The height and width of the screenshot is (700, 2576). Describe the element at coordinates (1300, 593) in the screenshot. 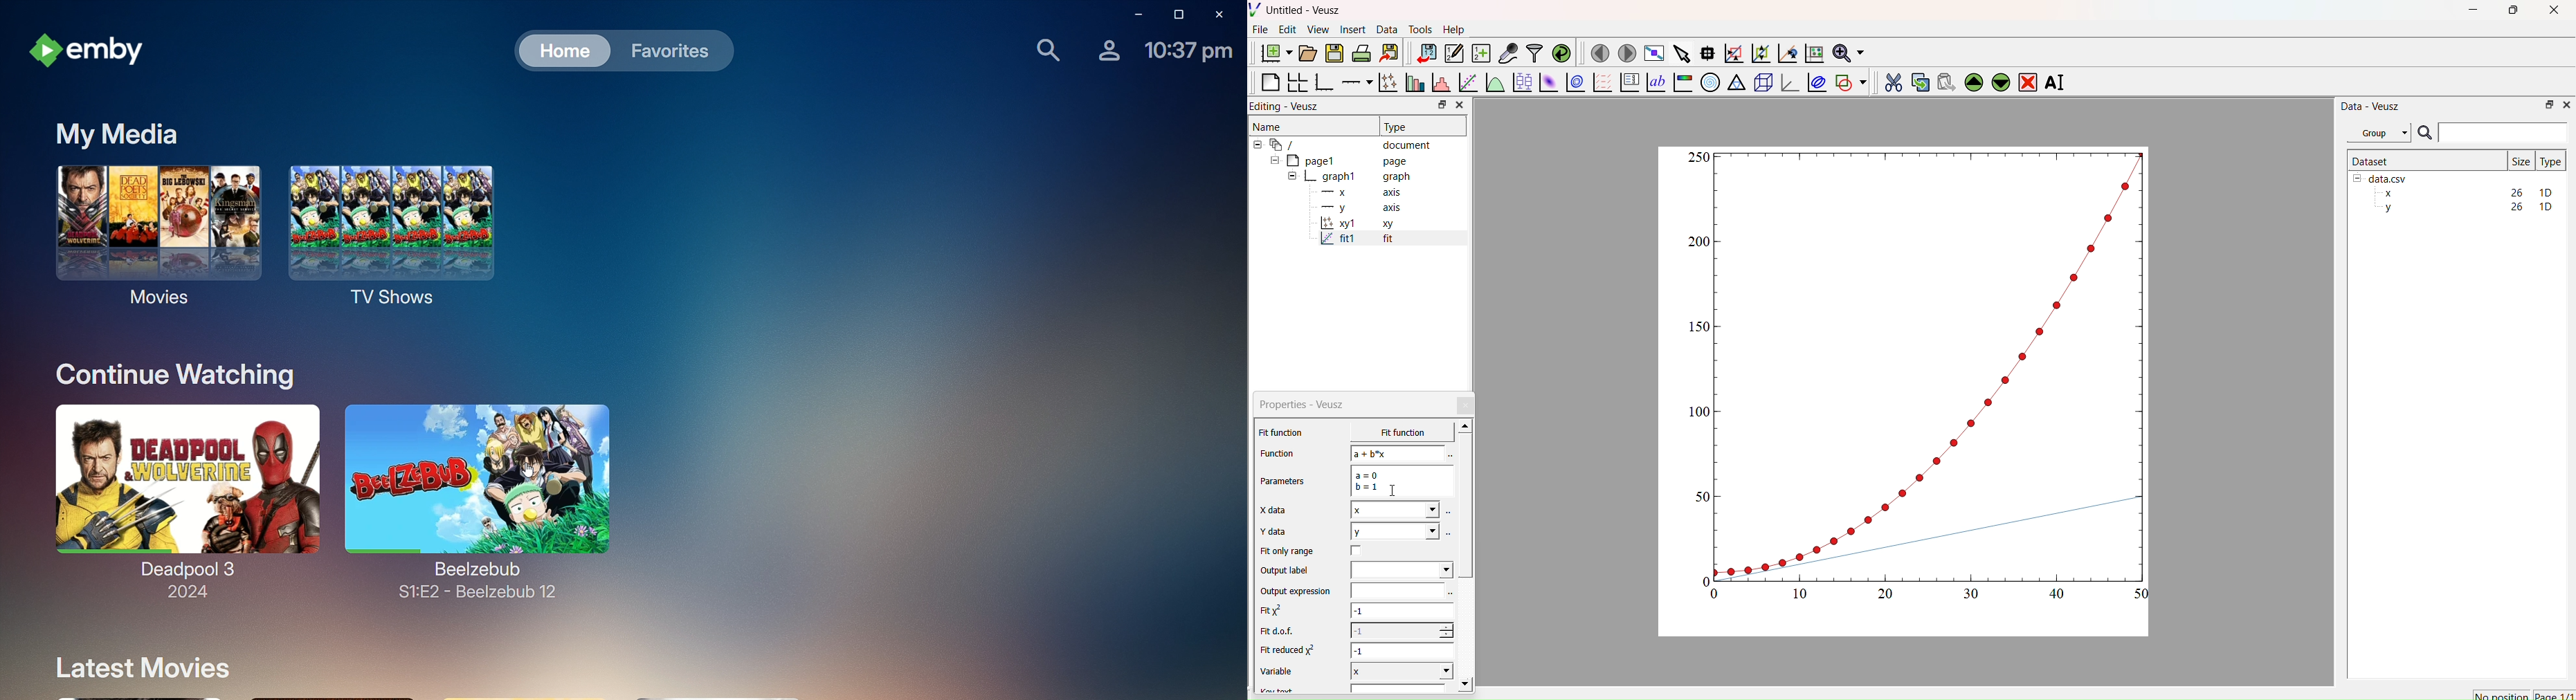

I see `Output expression` at that location.